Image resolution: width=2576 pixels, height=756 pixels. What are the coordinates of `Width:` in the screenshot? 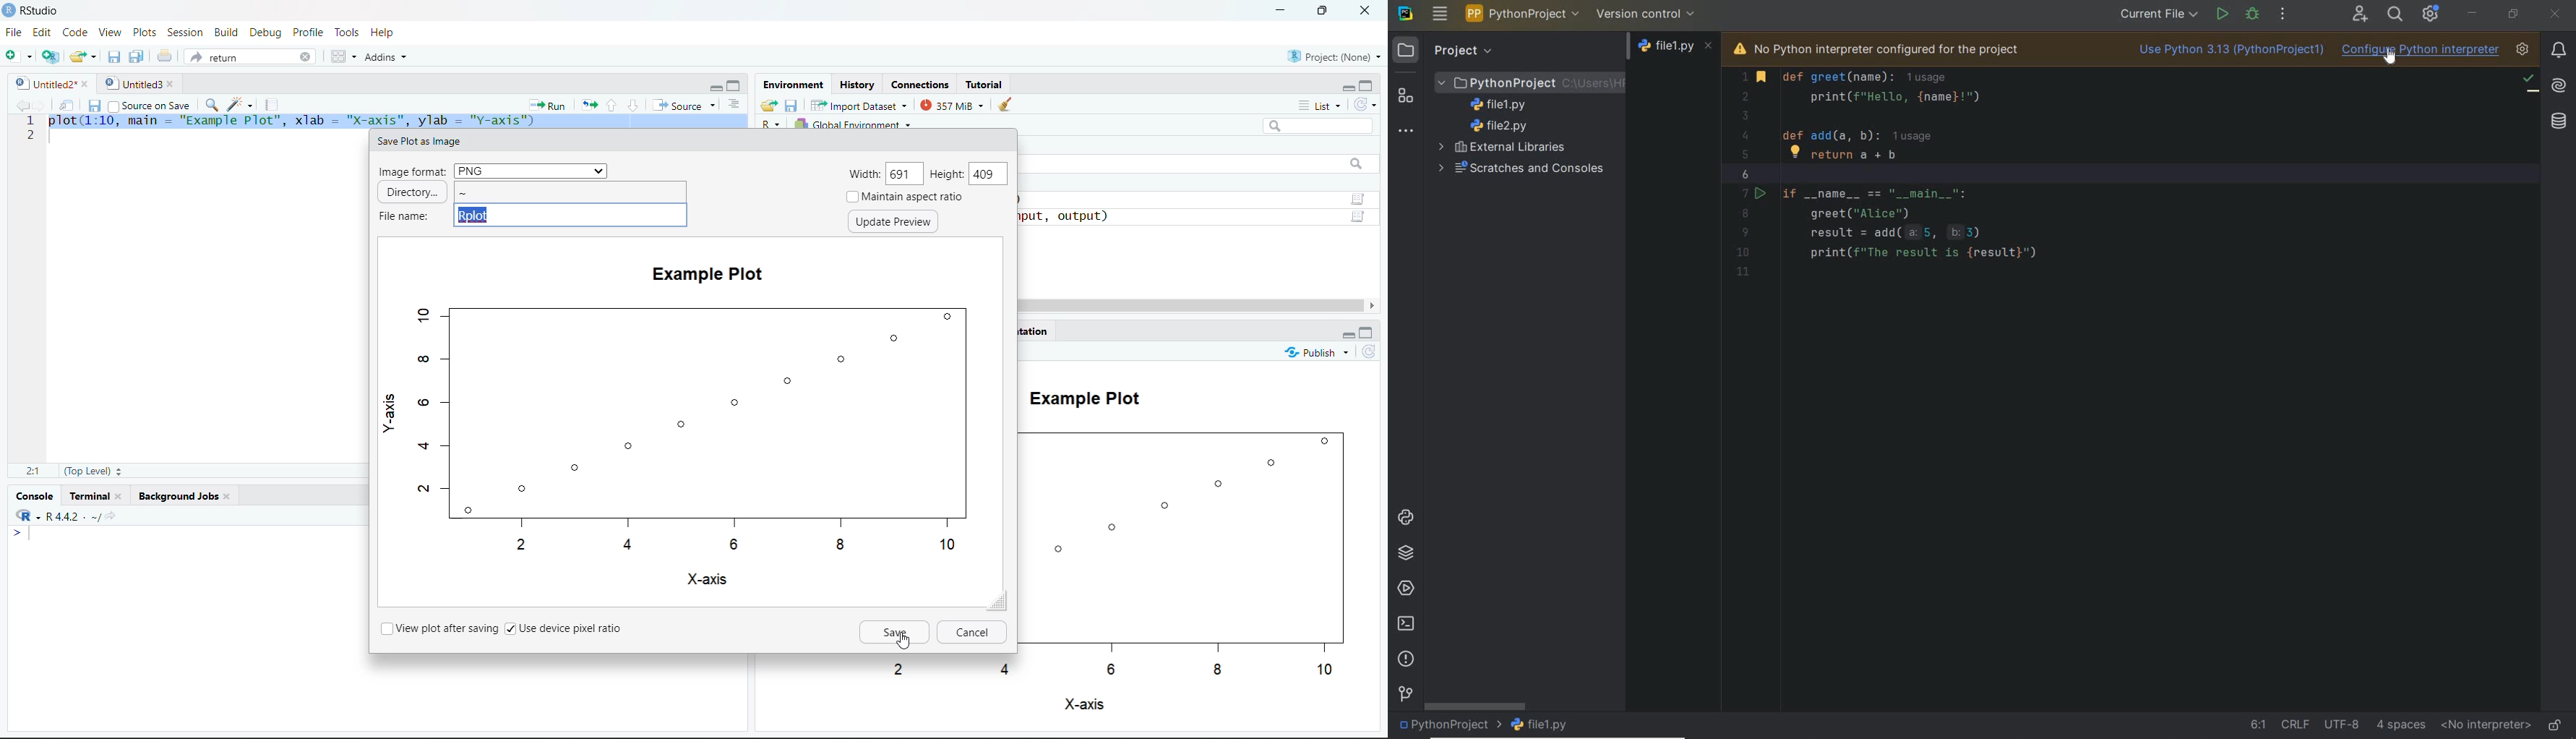 It's located at (866, 175).